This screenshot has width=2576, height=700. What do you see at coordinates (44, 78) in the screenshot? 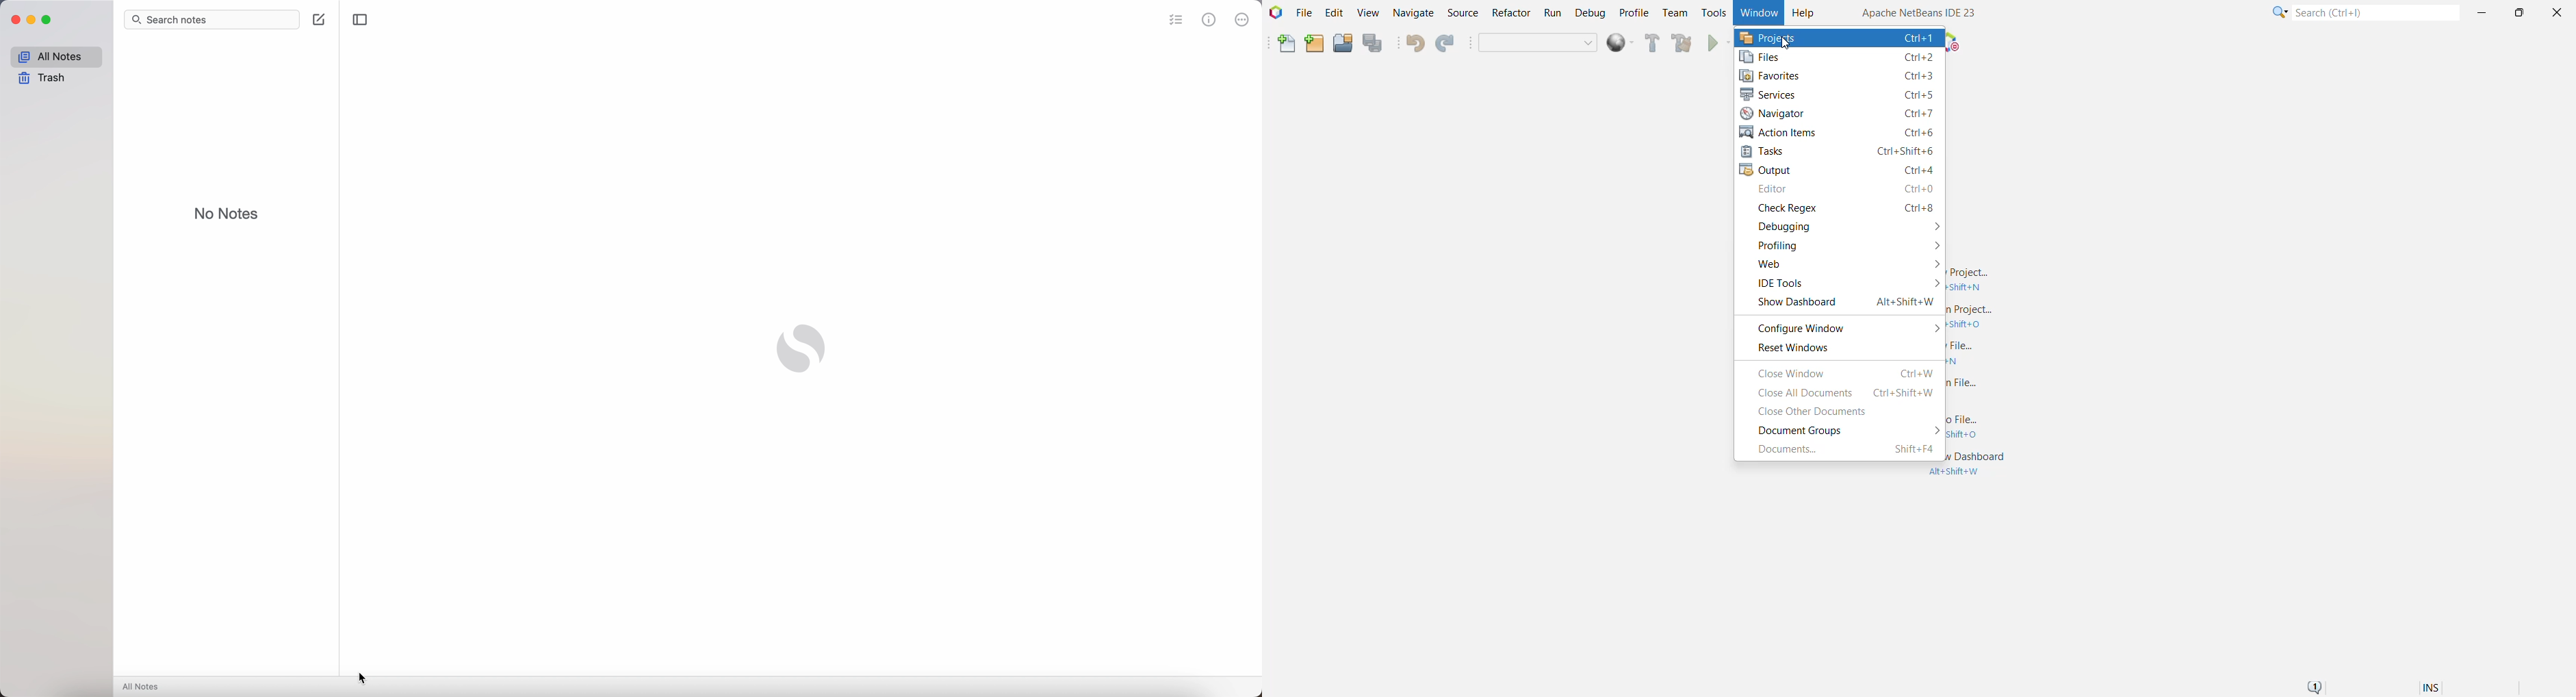
I see `trash` at bounding box center [44, 78].